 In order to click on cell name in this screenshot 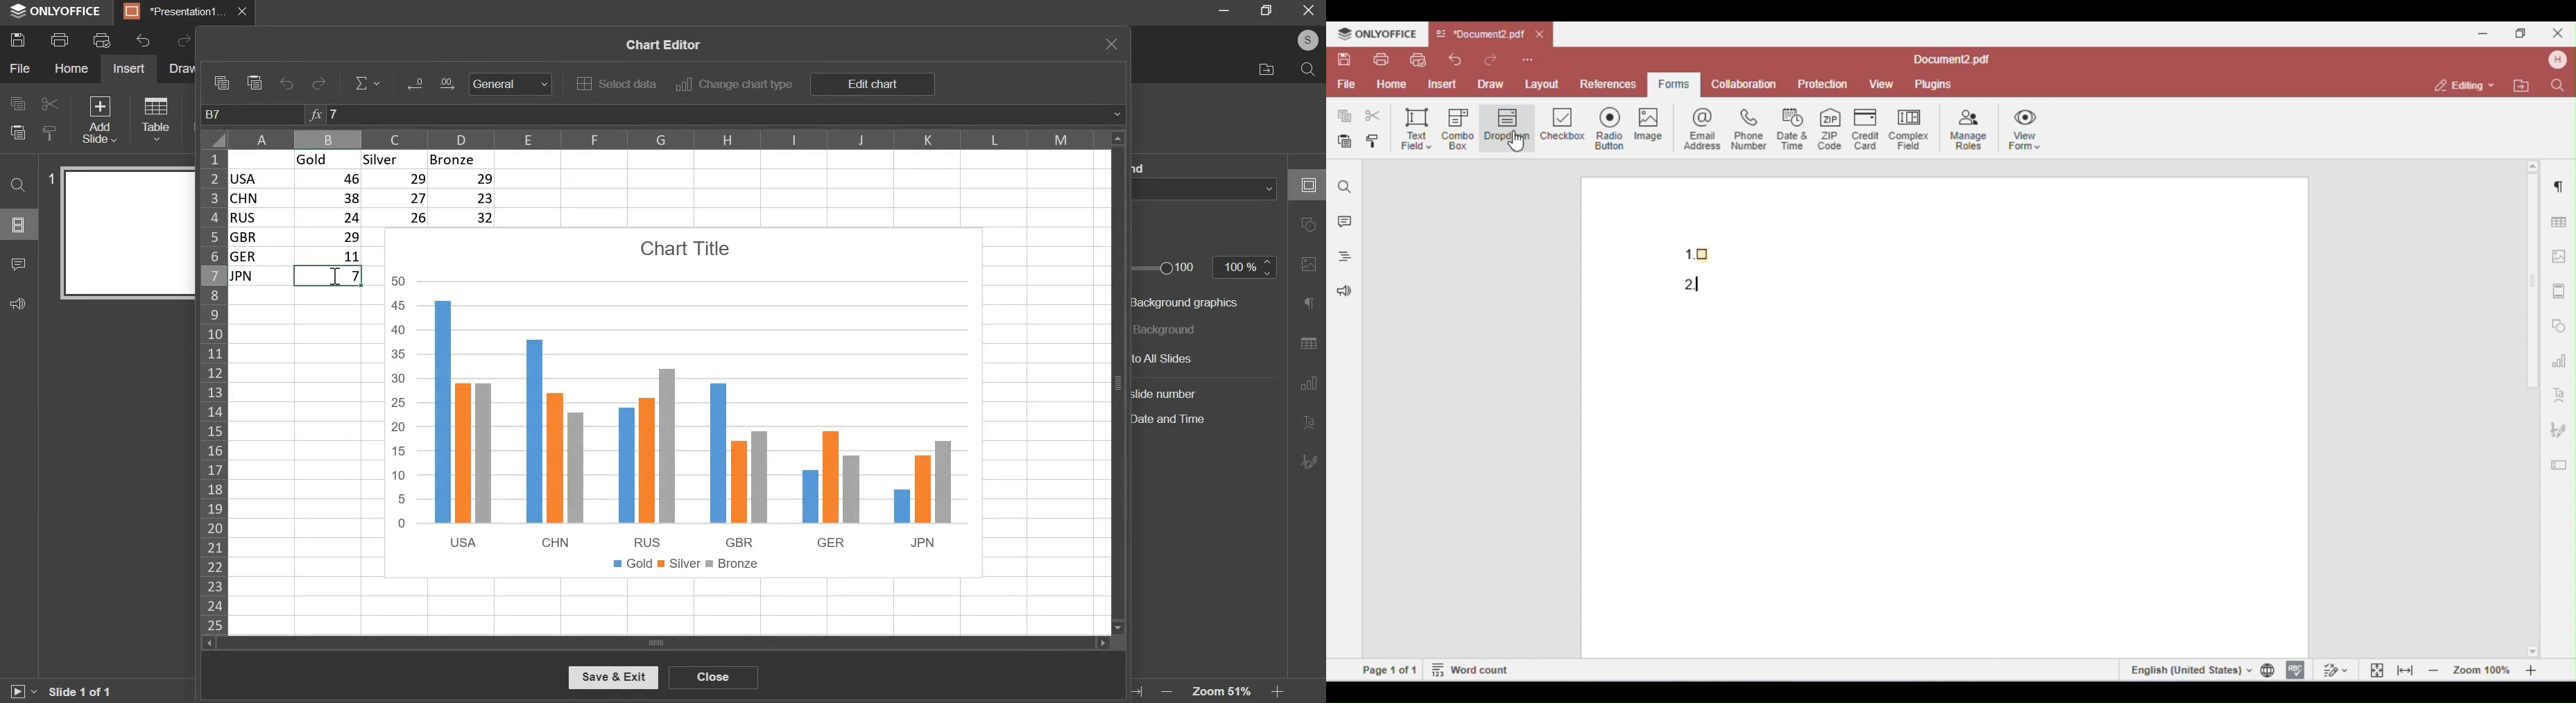, I will do `click(254, 115)`.